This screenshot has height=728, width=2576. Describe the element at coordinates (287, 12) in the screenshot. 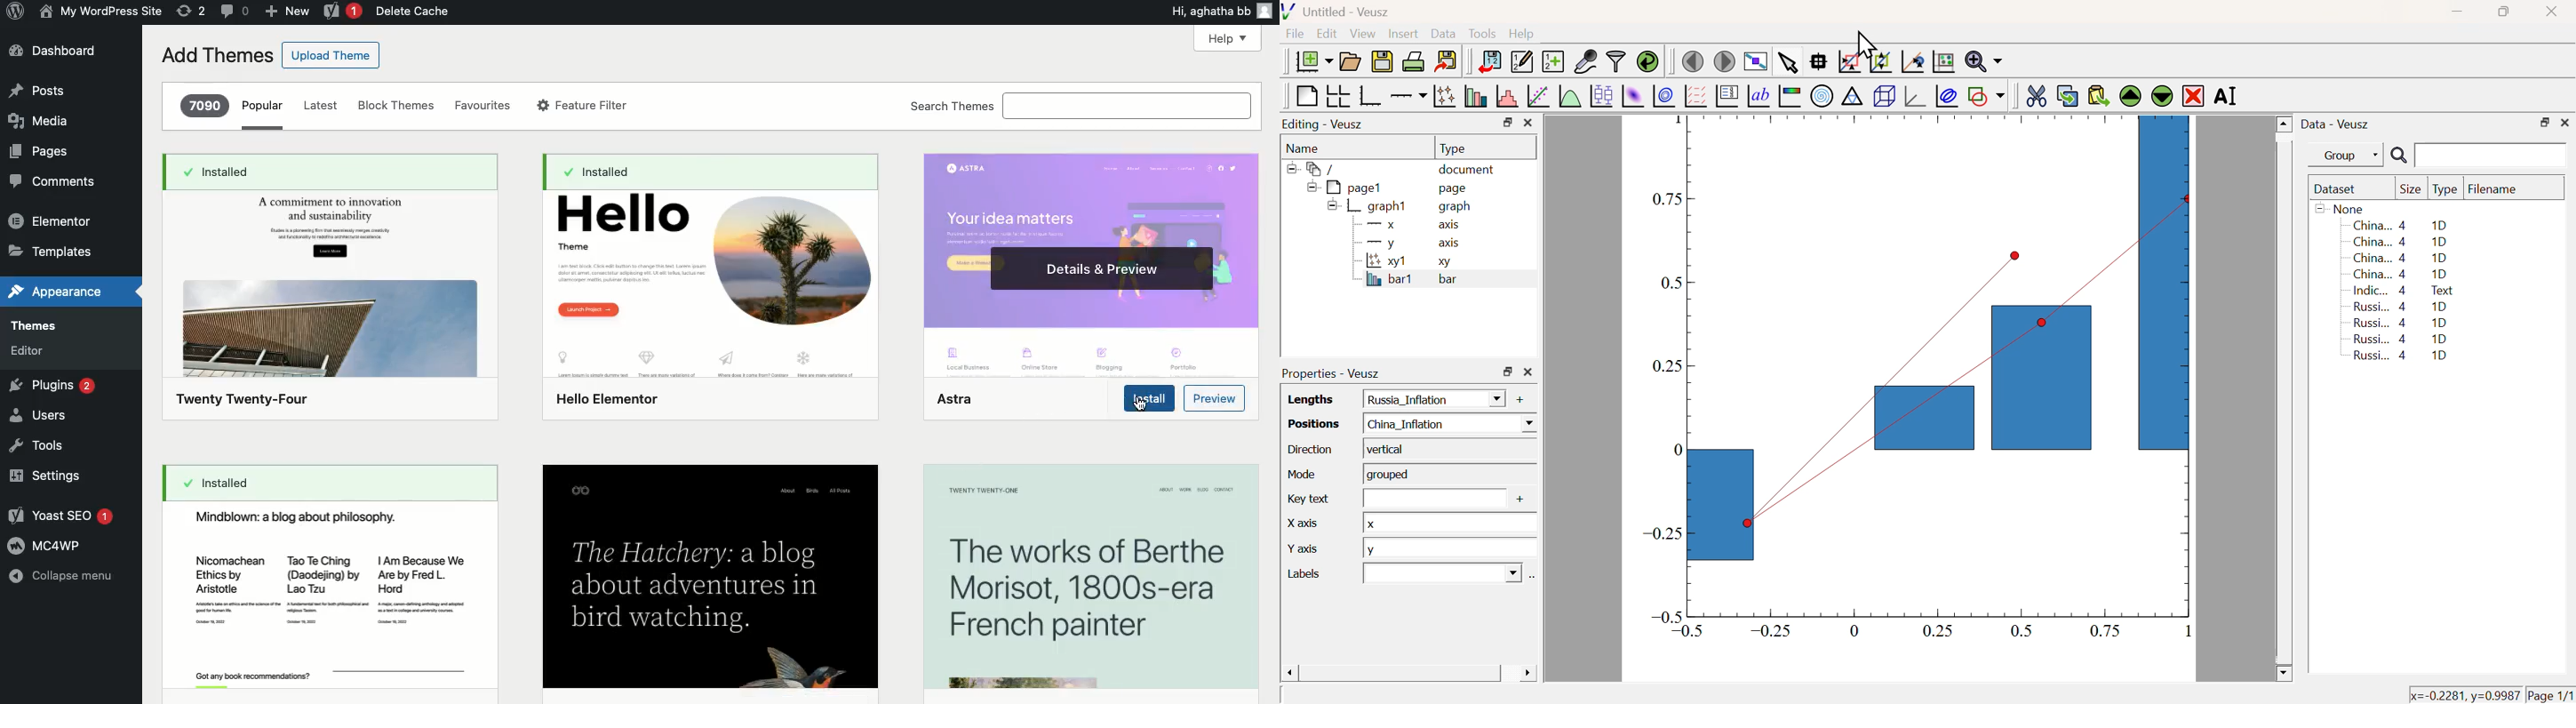

I see `New` at that location.